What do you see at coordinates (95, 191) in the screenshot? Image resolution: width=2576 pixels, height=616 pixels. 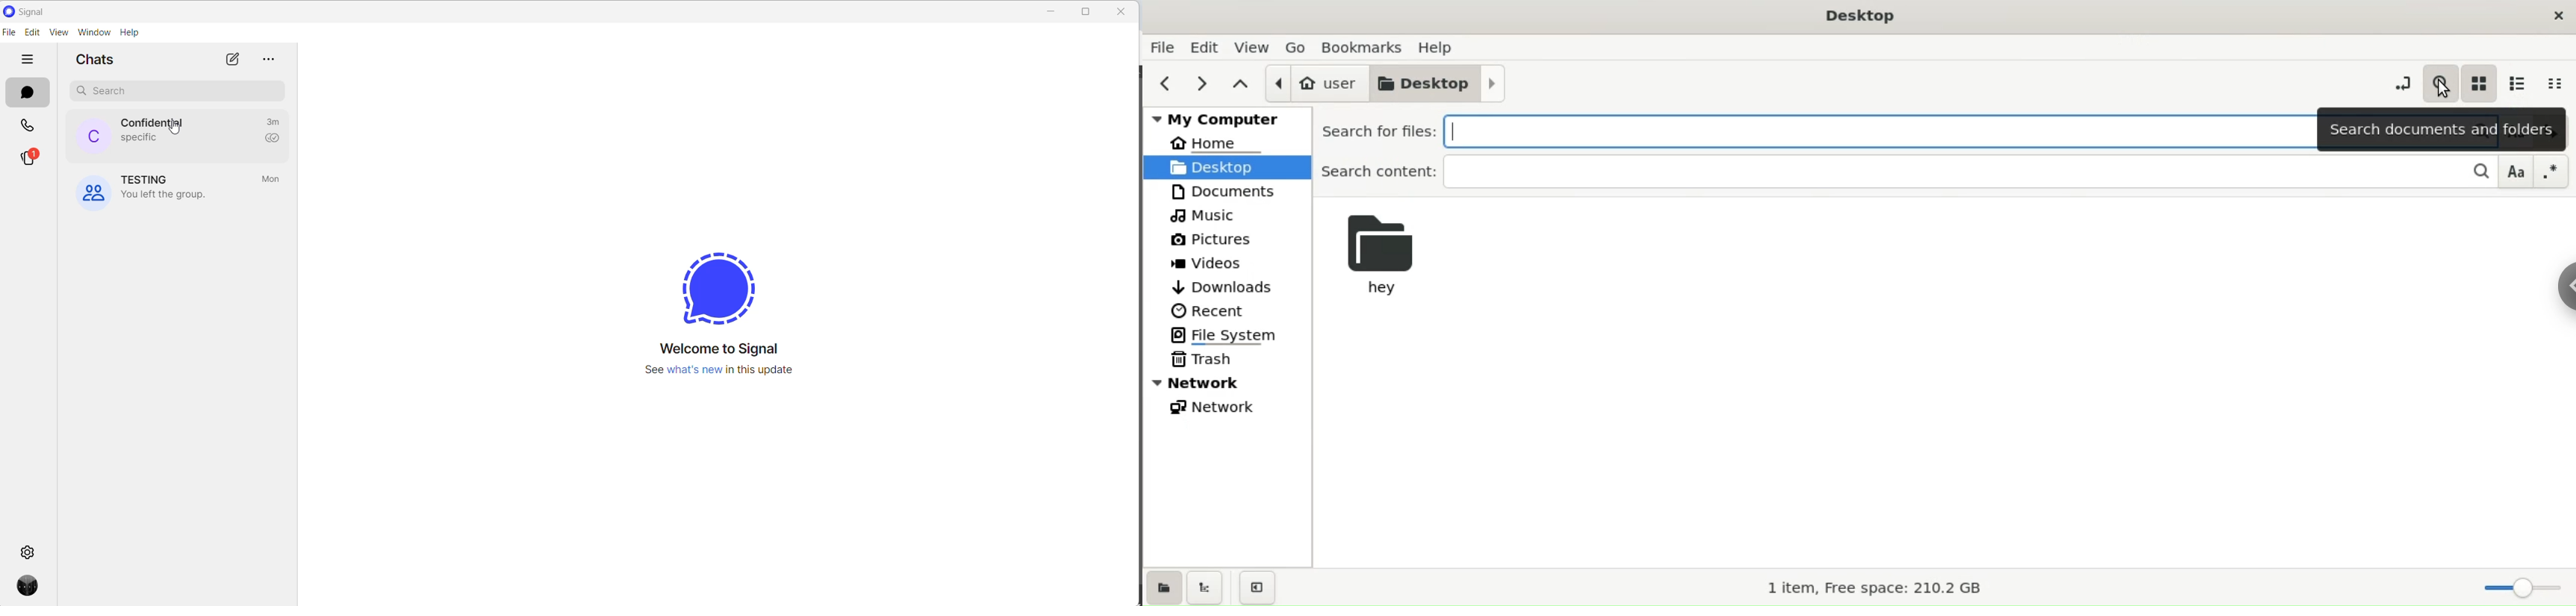 I see `profile picture` at bounding box center [95, 191].